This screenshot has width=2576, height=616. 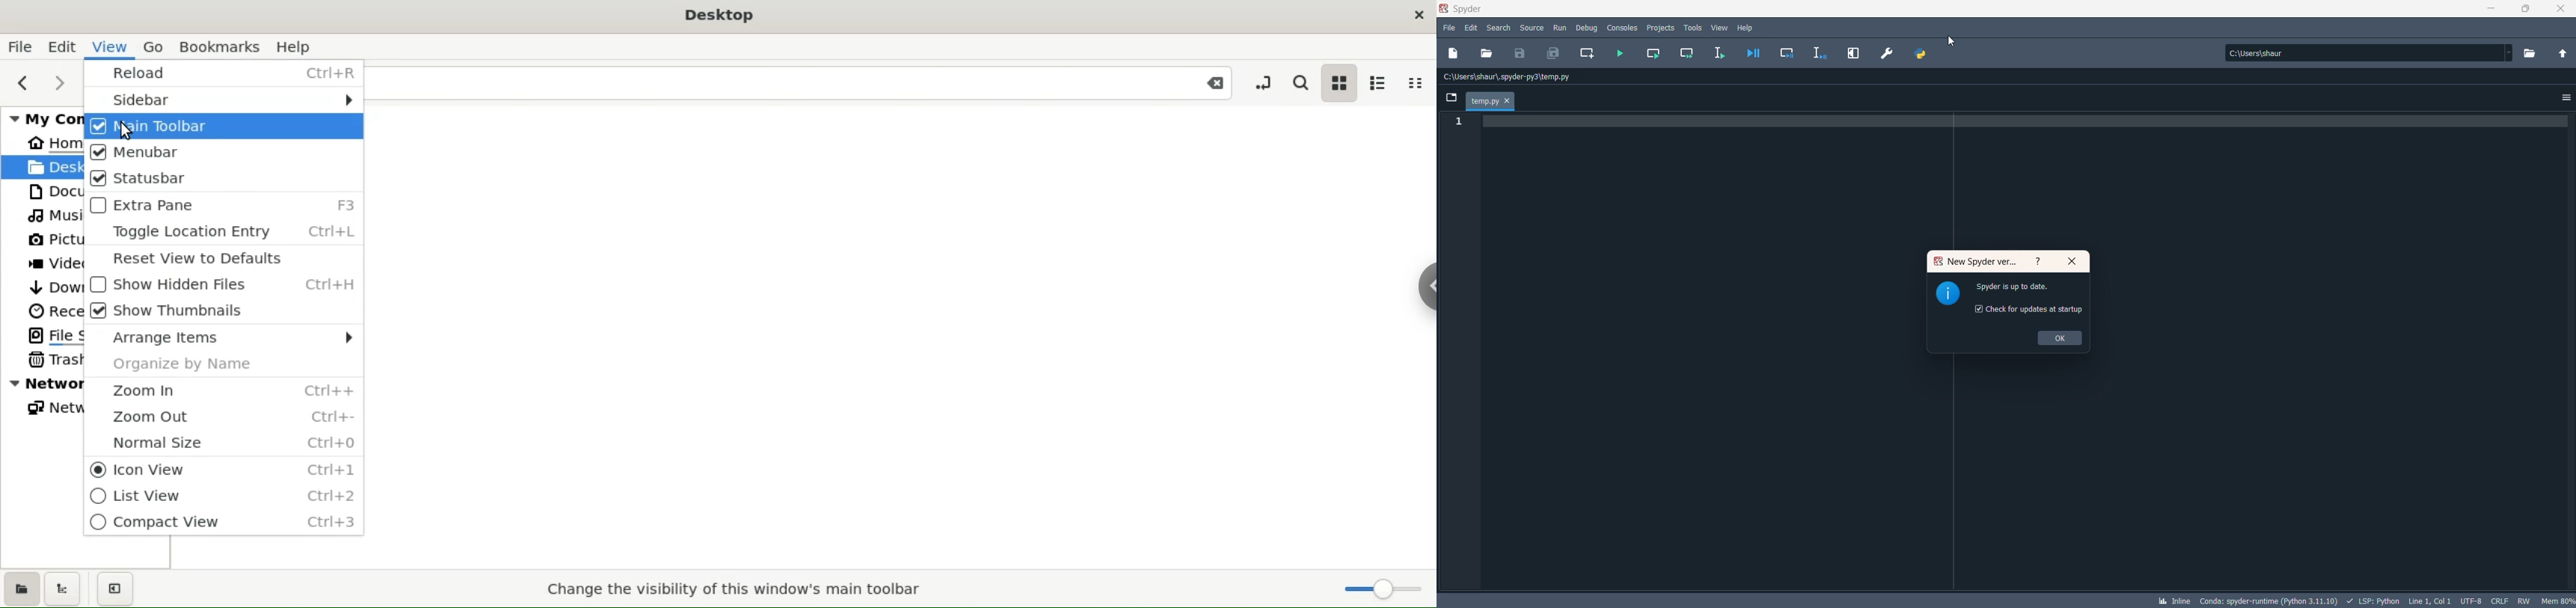 What do you see at coordinates (2471, 600) in the screenshot?
I see `CHARSET` at bounding box center [2471, 600].